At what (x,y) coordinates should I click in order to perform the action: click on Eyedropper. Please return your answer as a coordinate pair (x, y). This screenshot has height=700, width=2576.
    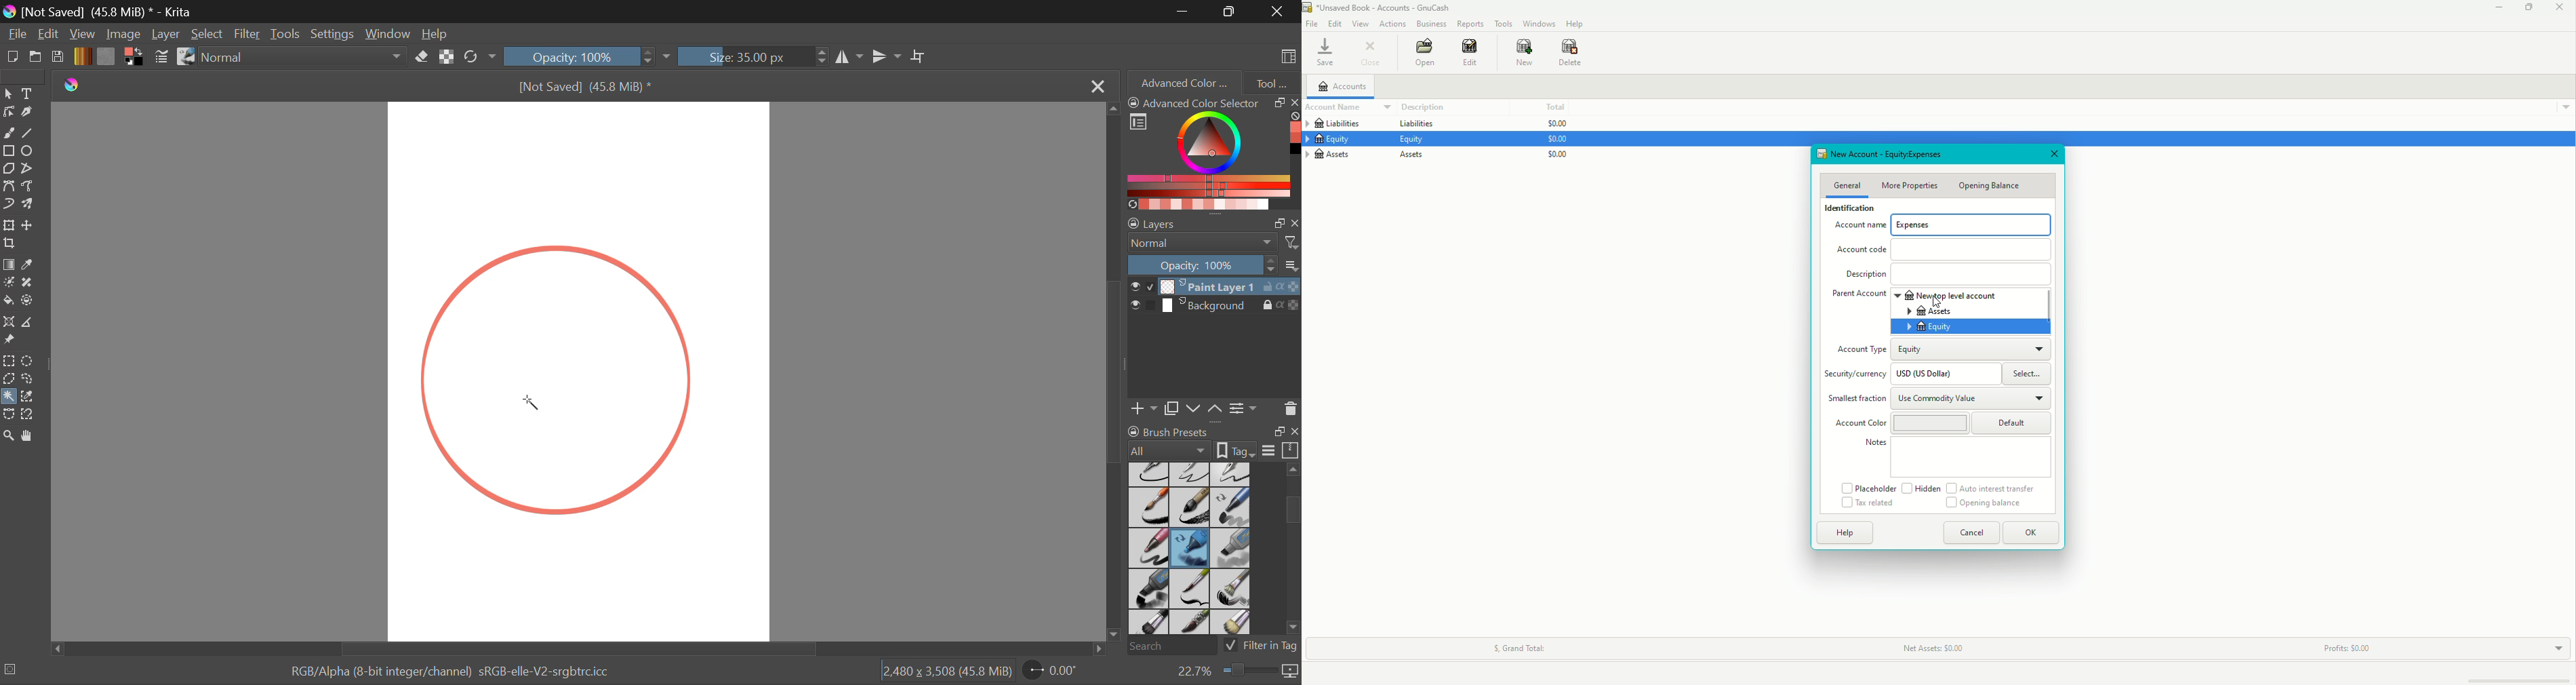
    Looking at the image, I should click on (31, 265).